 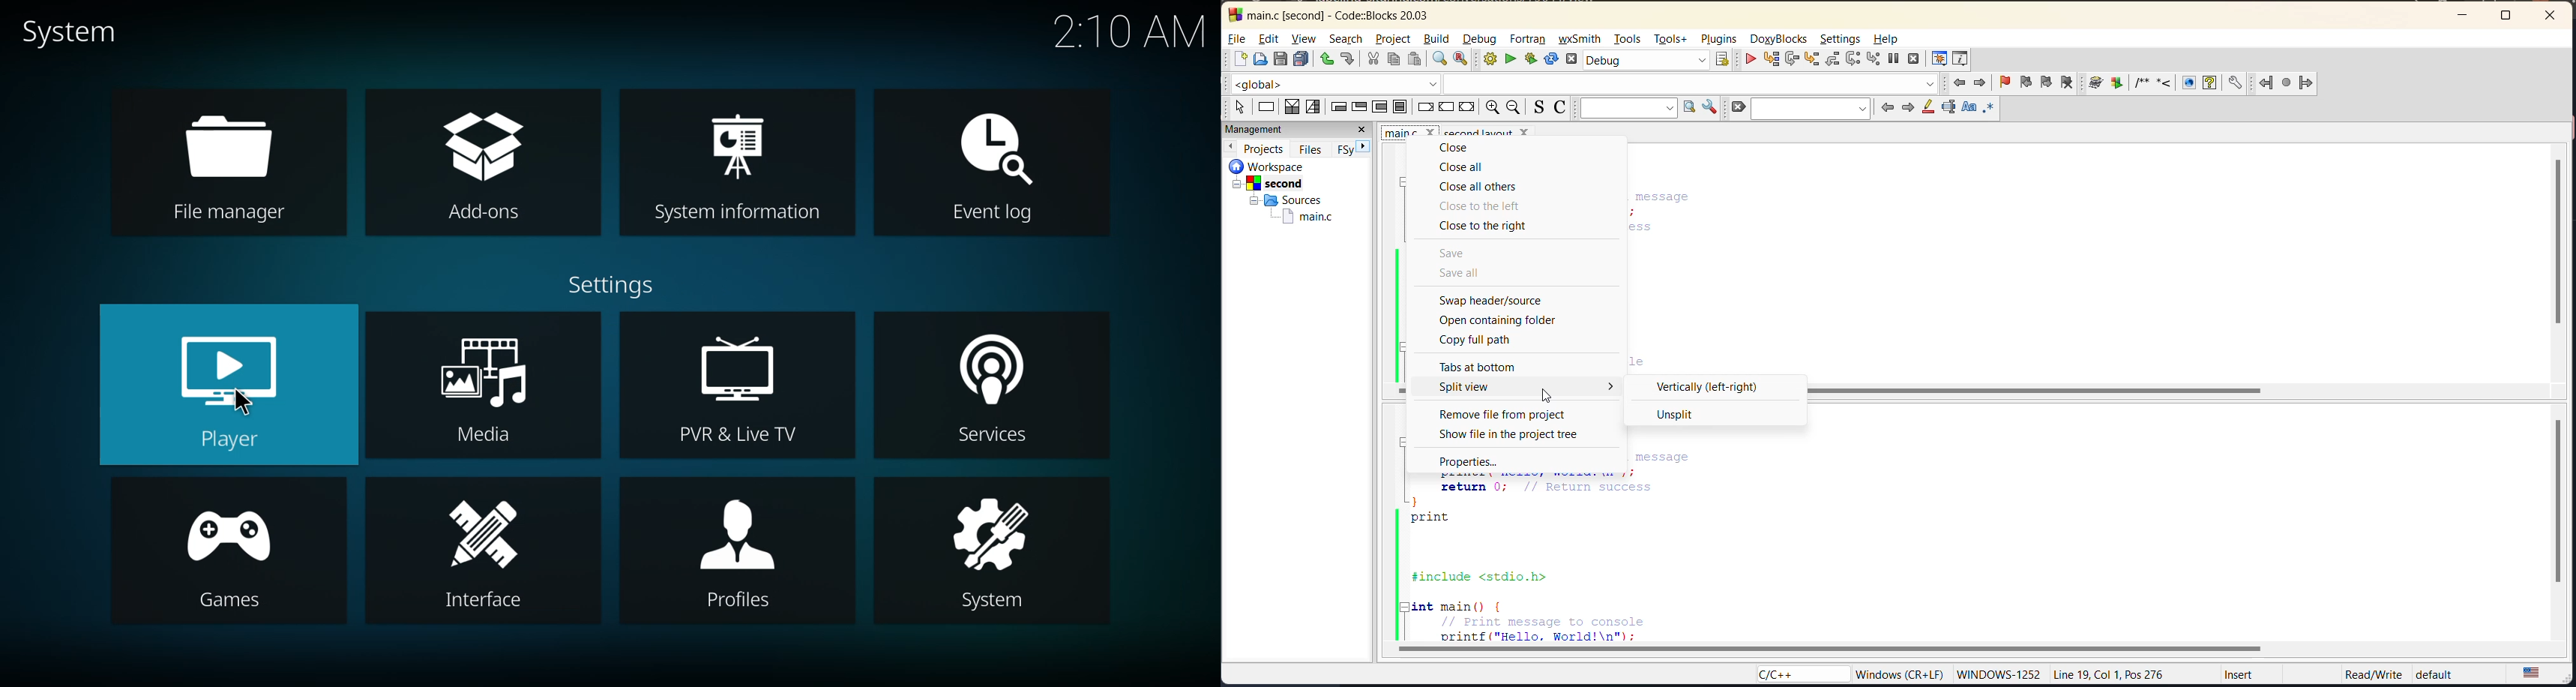 What do you see at coordinates (1514, 436) in the screenshot?
I see `show file in the project tree` at bounding box center [1514, 436].